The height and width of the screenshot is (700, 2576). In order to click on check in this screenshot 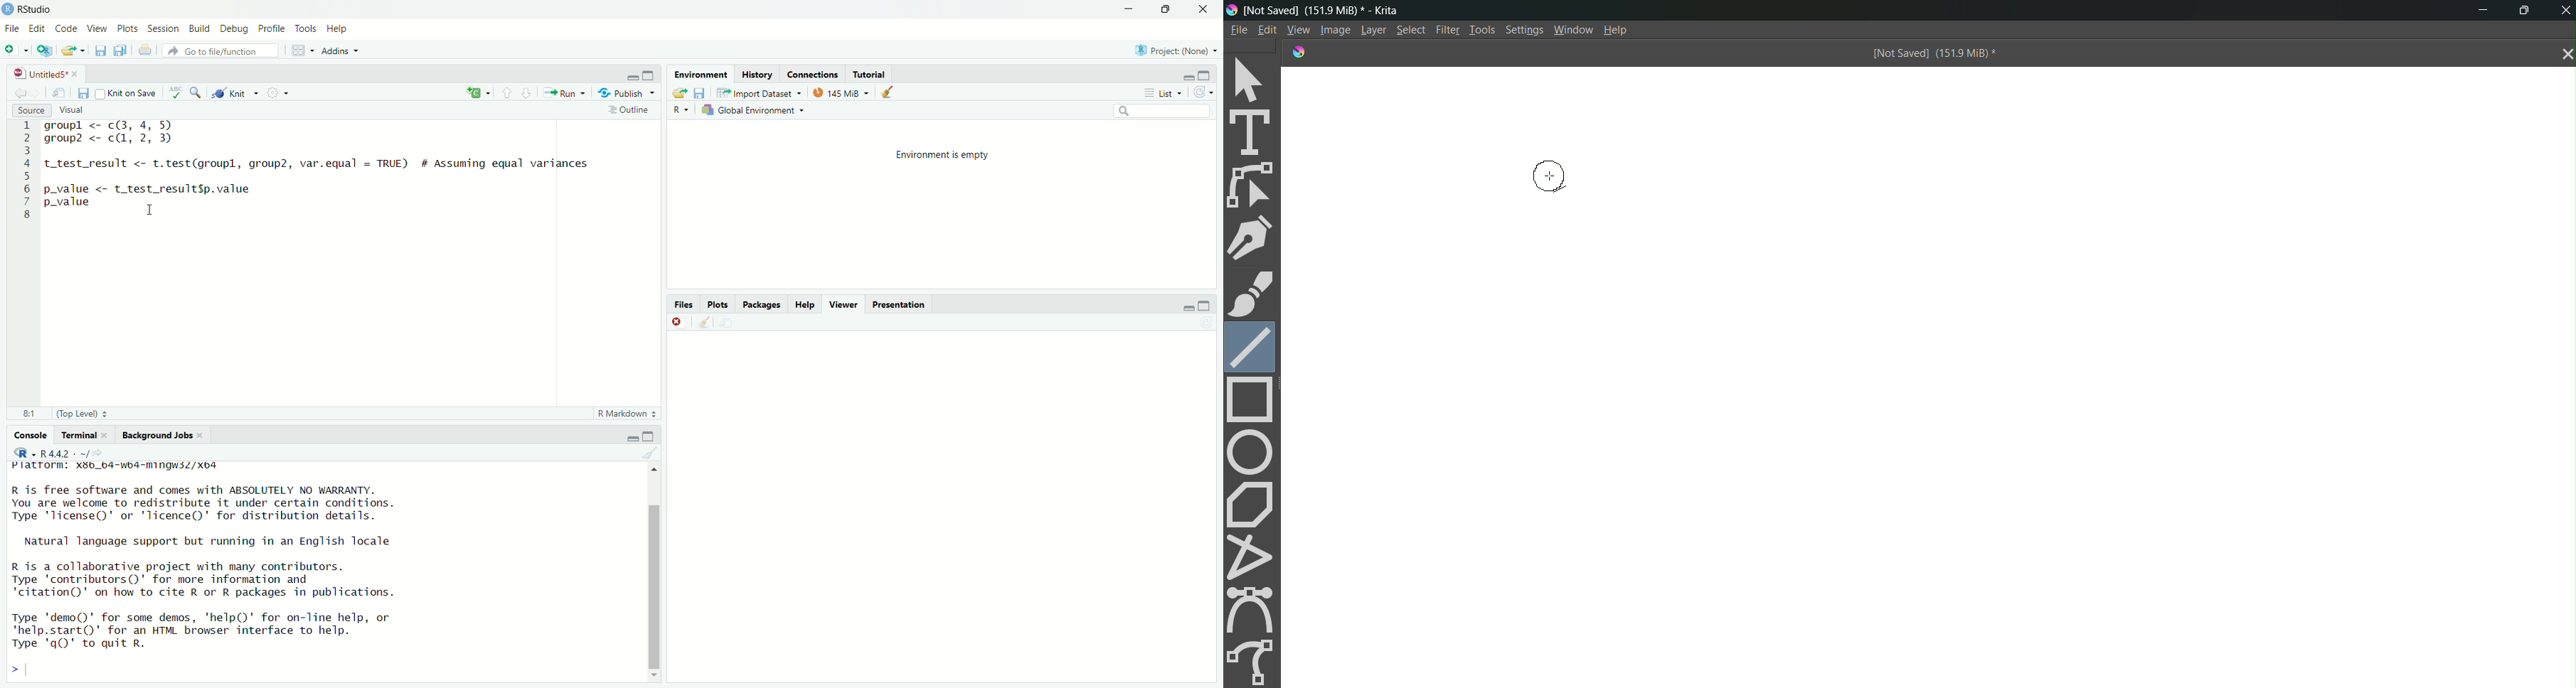, I will do `click(177, 91)`.